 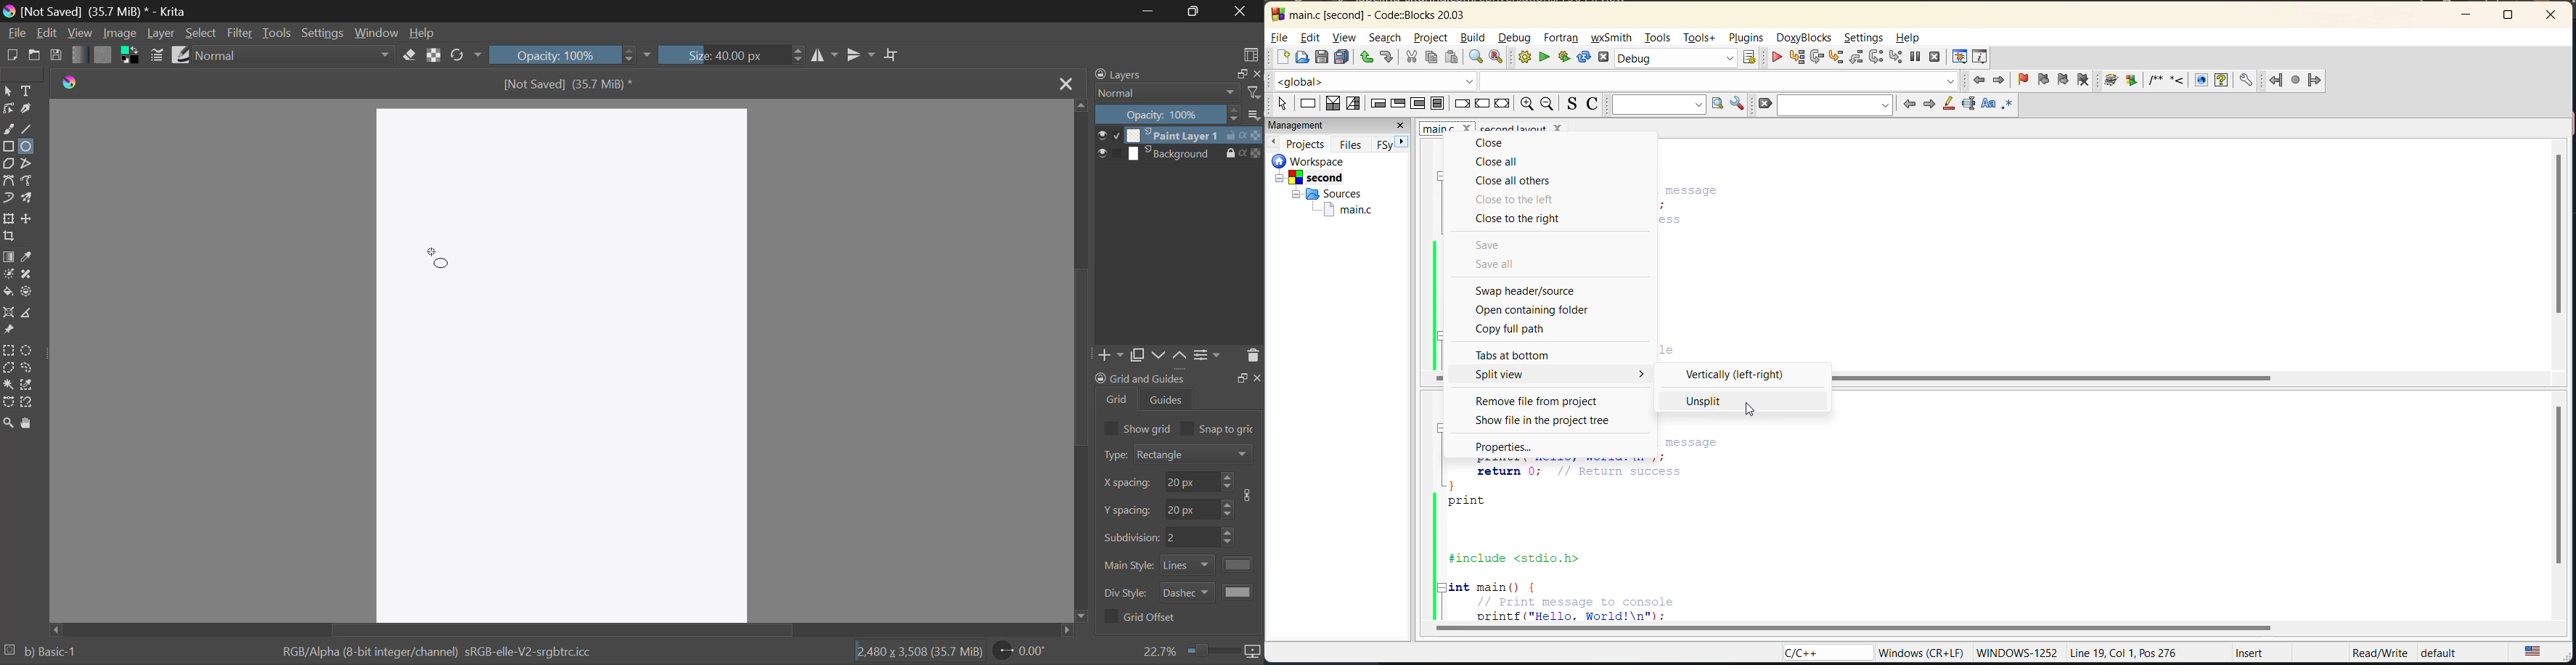 What do you see at coordinates (1490, 142) in the screenshot?
I see `close` at bounding box center [1490, 142].